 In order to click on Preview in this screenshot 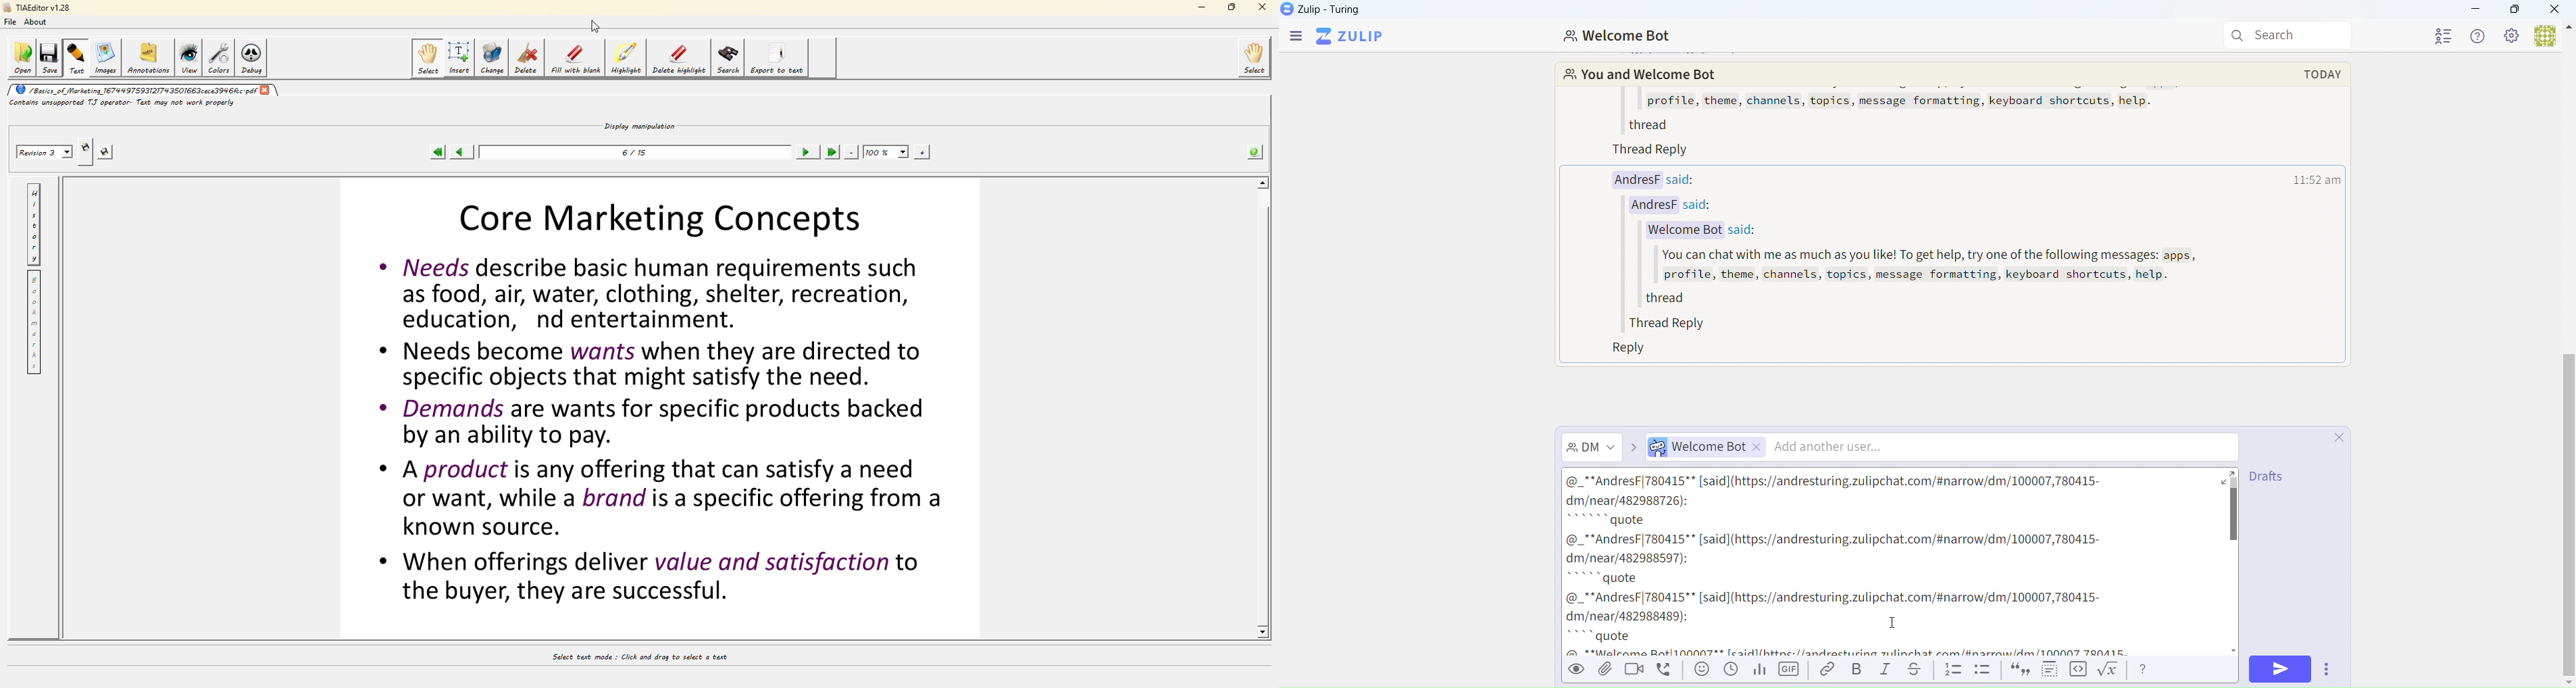, I will do `click(1577, 668)`.